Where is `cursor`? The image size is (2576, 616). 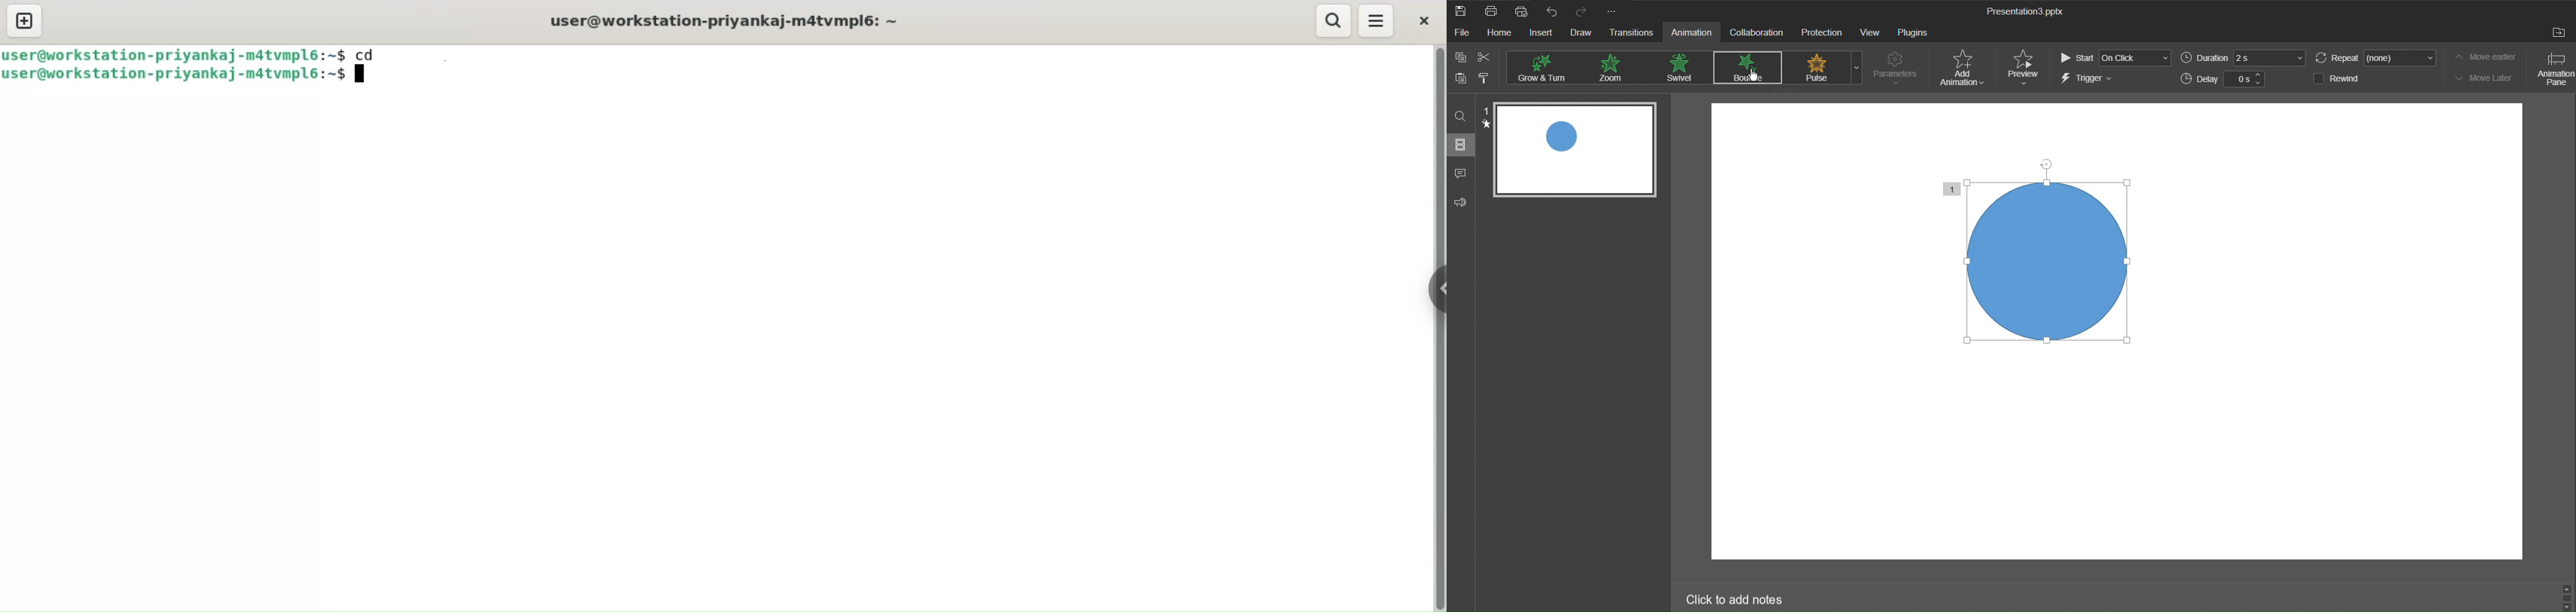 cursor is located at coordinates (1756, 74).